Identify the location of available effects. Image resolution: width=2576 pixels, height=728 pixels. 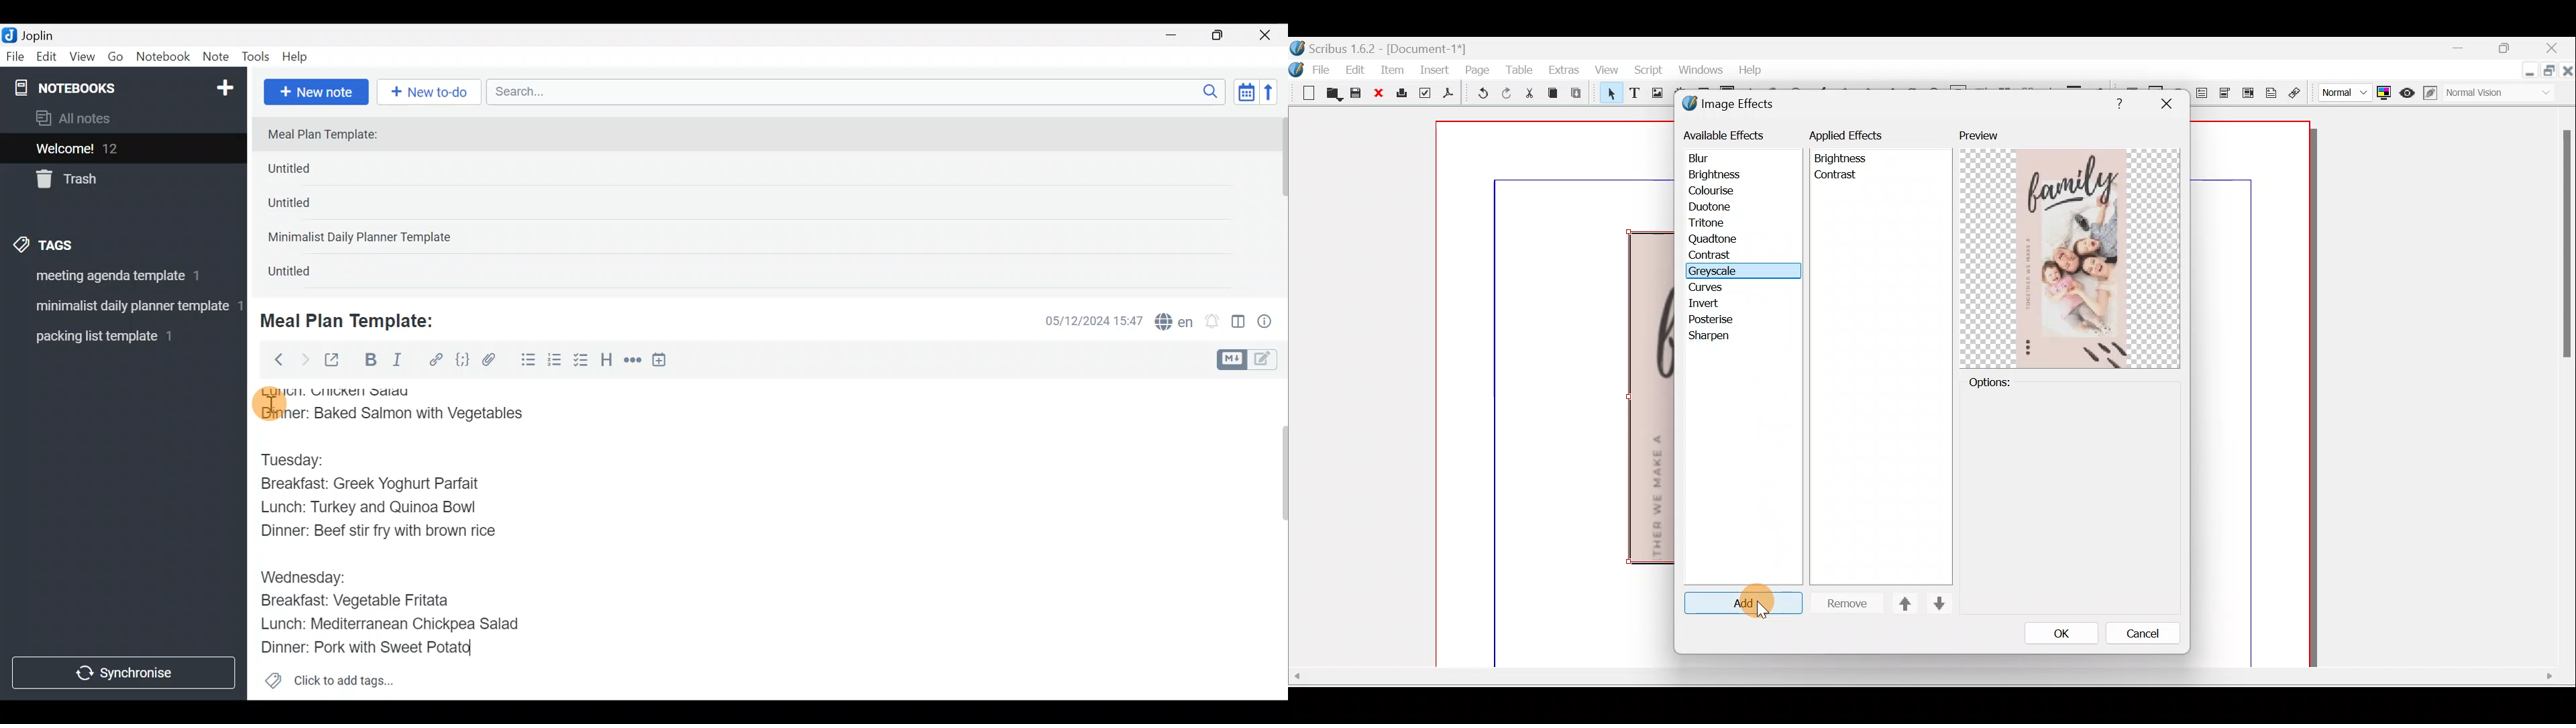
(1725, 135).